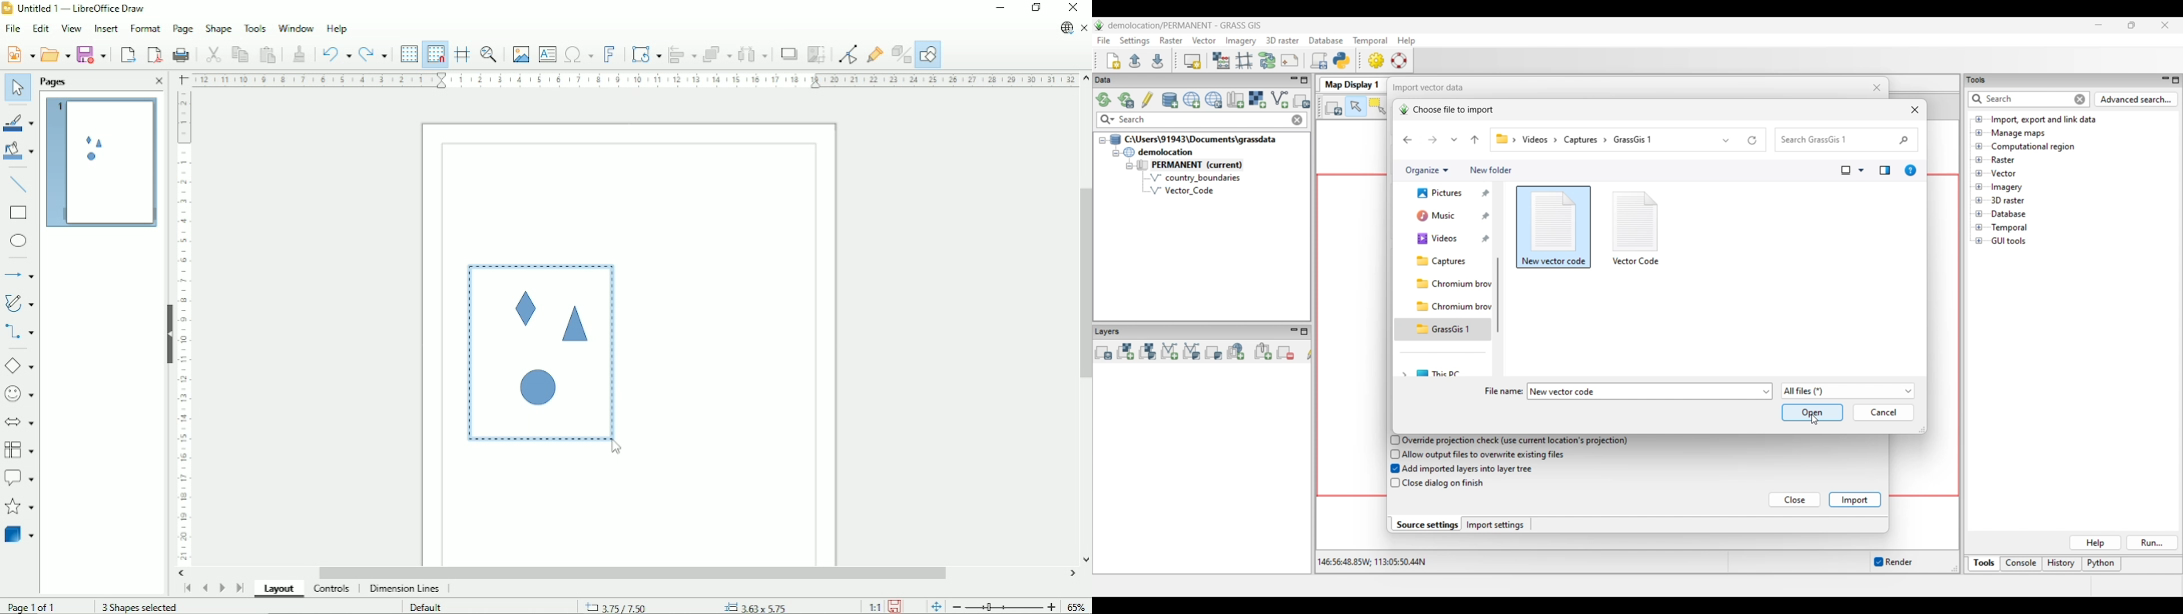 The width and height of the screenshot is (2184, 616). Describe the element at coordinates (19, 365) in the screenshot. I see `Basic shapes ` at that location.